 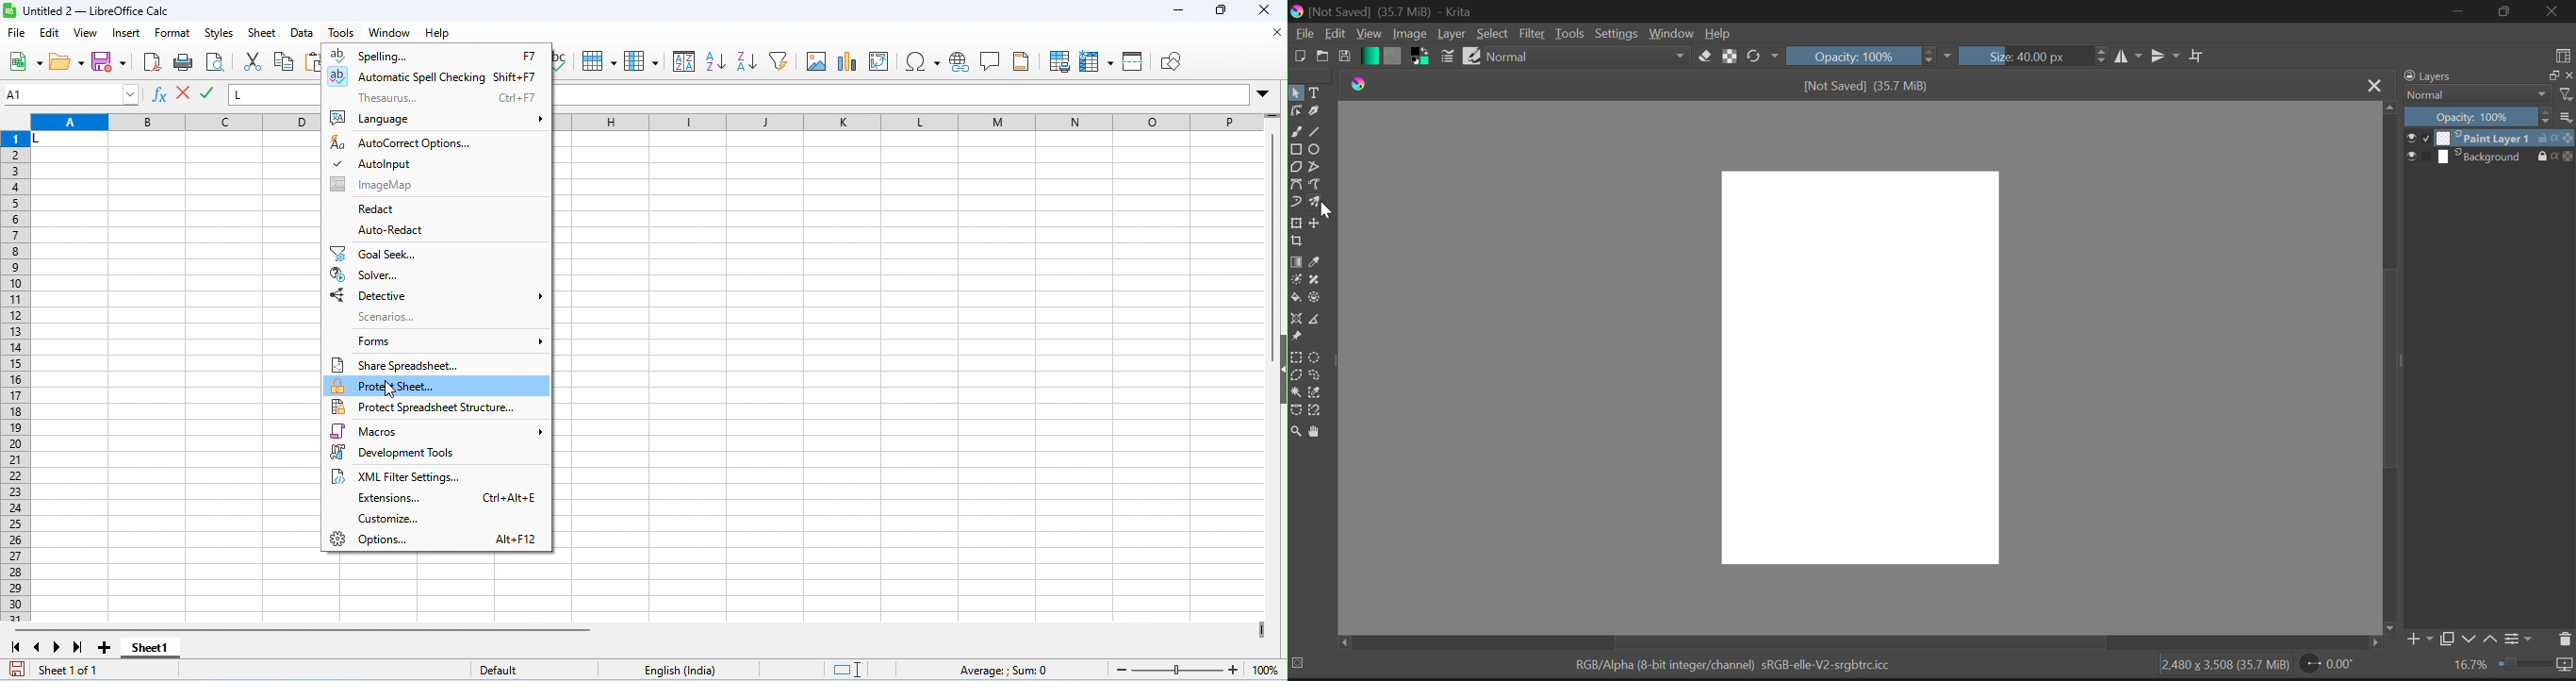 What do you see at coordinates (2376, 642) in the screenshot?
I see `` at bounding box center [2376, 642].